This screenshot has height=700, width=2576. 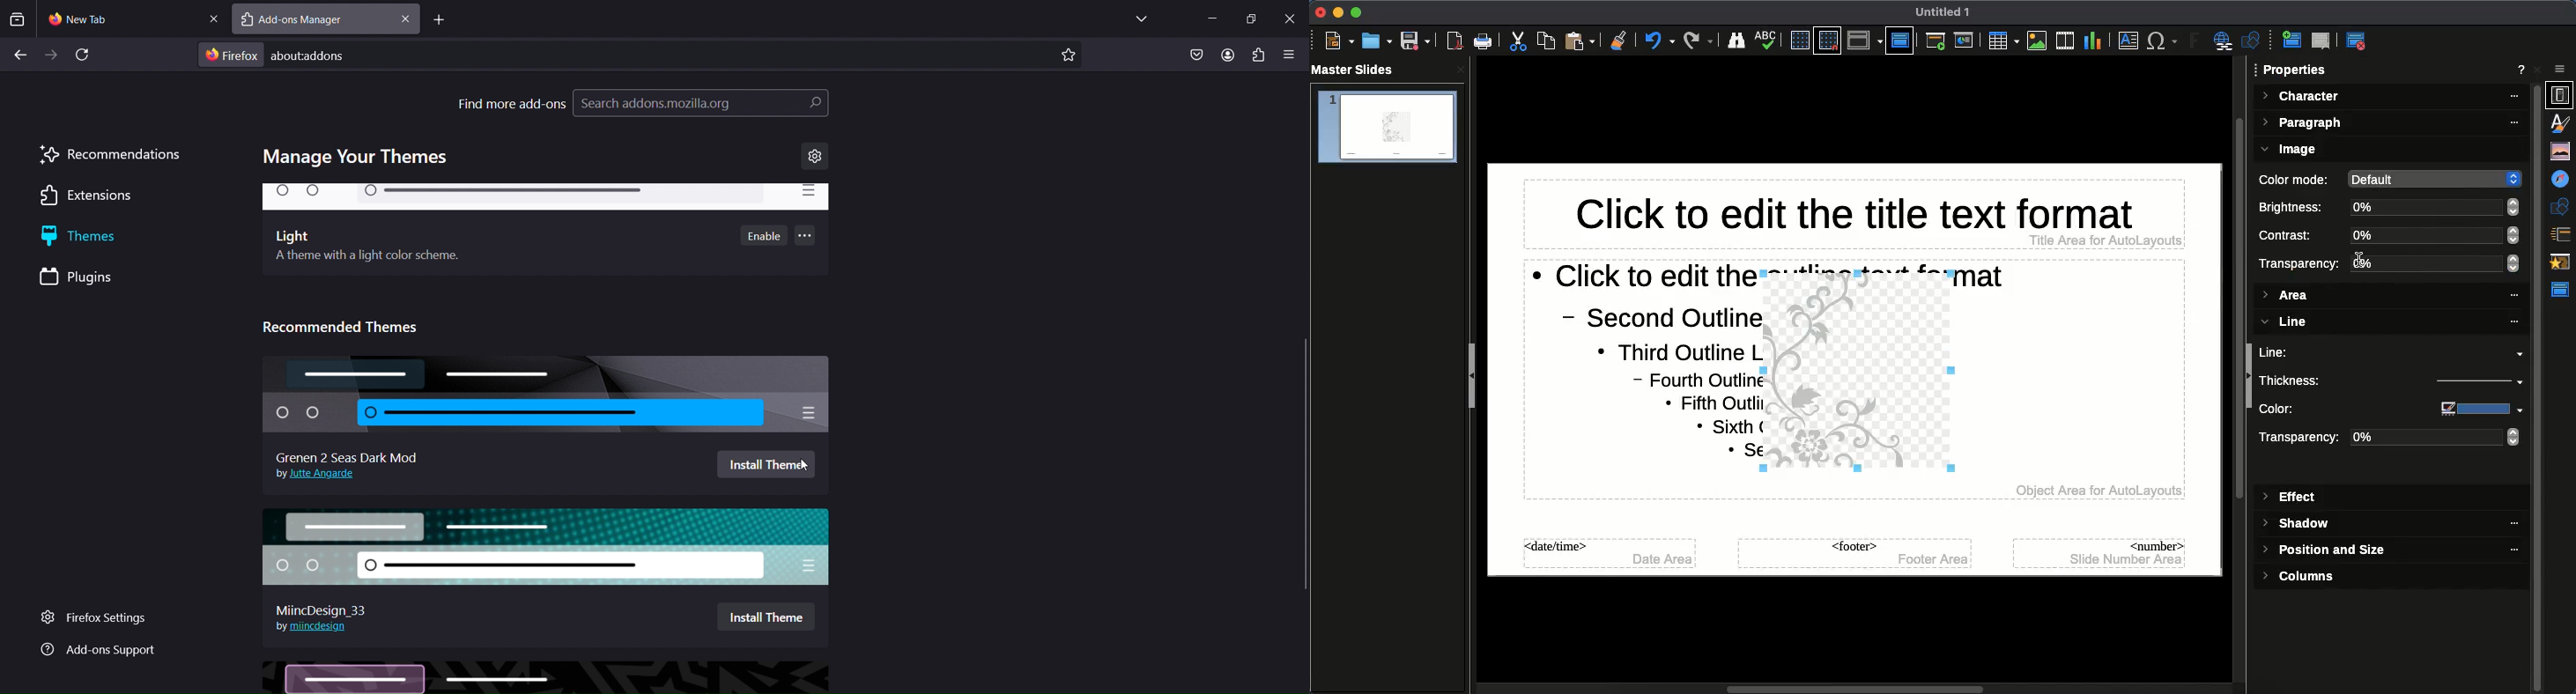 I want to click on Transparency, so click(x=2299, y=263).